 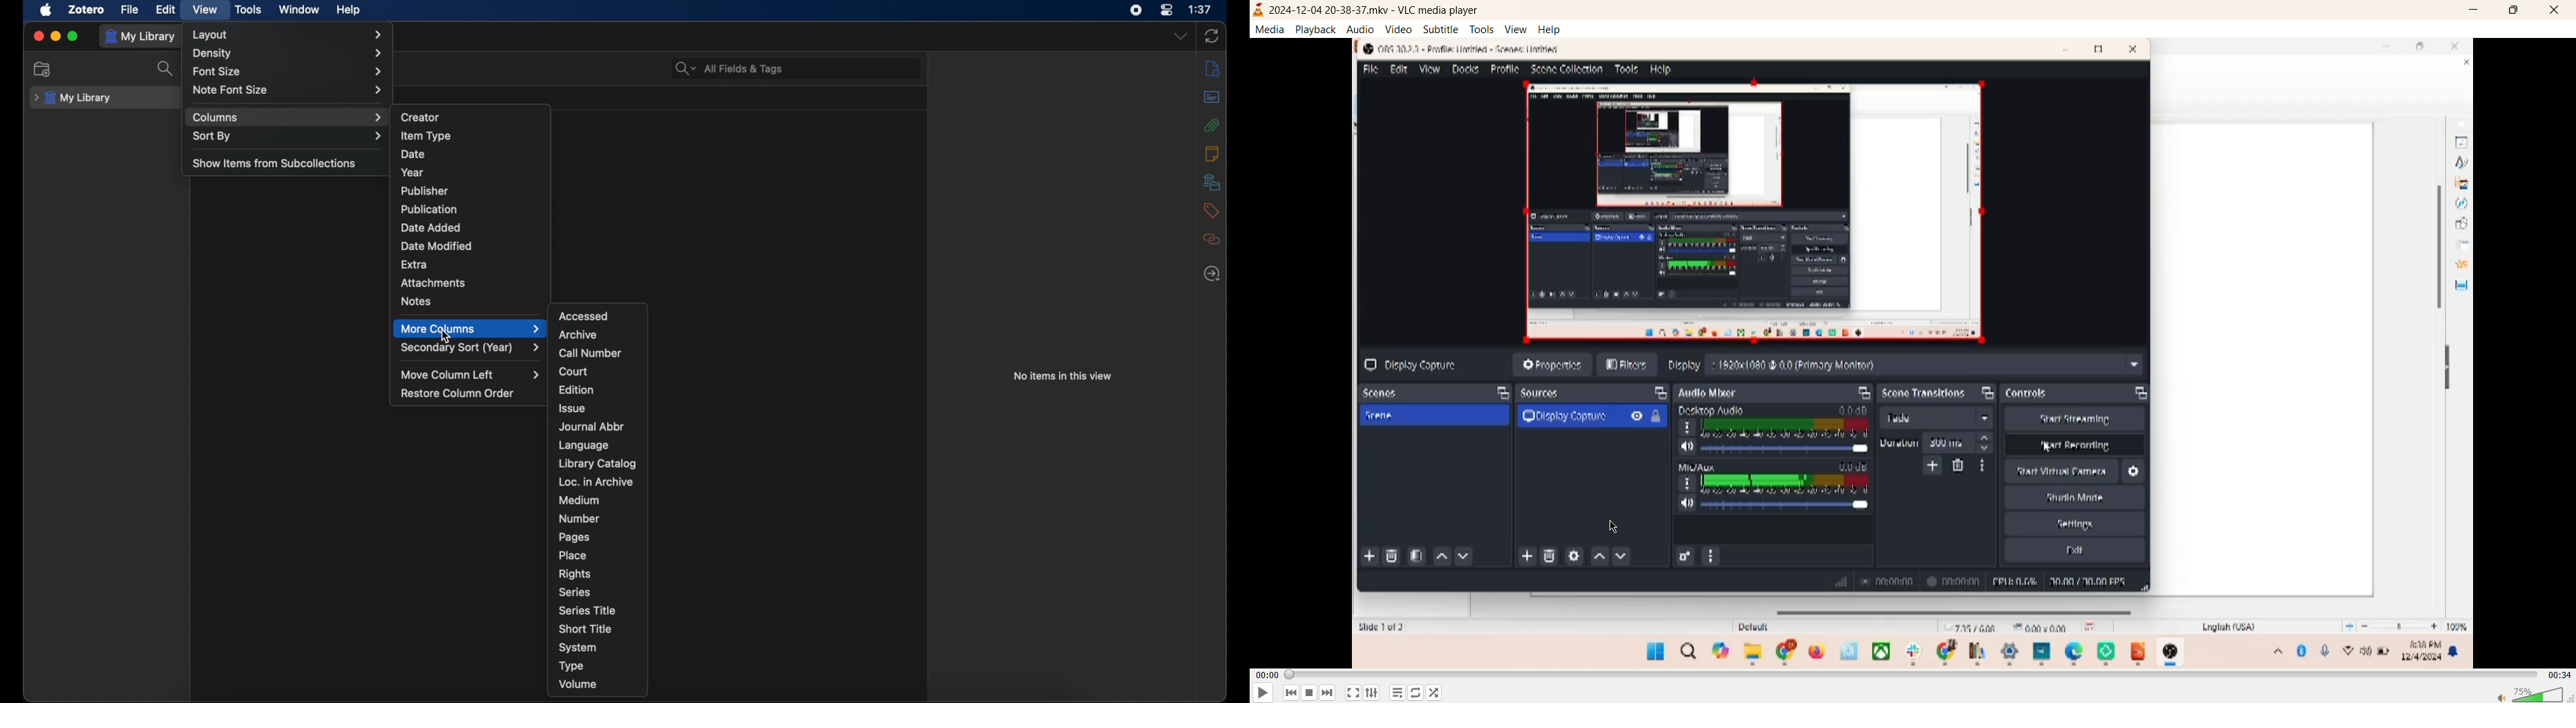 What do you see at coordinates (579, 517) in the screenshot?
I see `number` at bounding box center [579, 517].